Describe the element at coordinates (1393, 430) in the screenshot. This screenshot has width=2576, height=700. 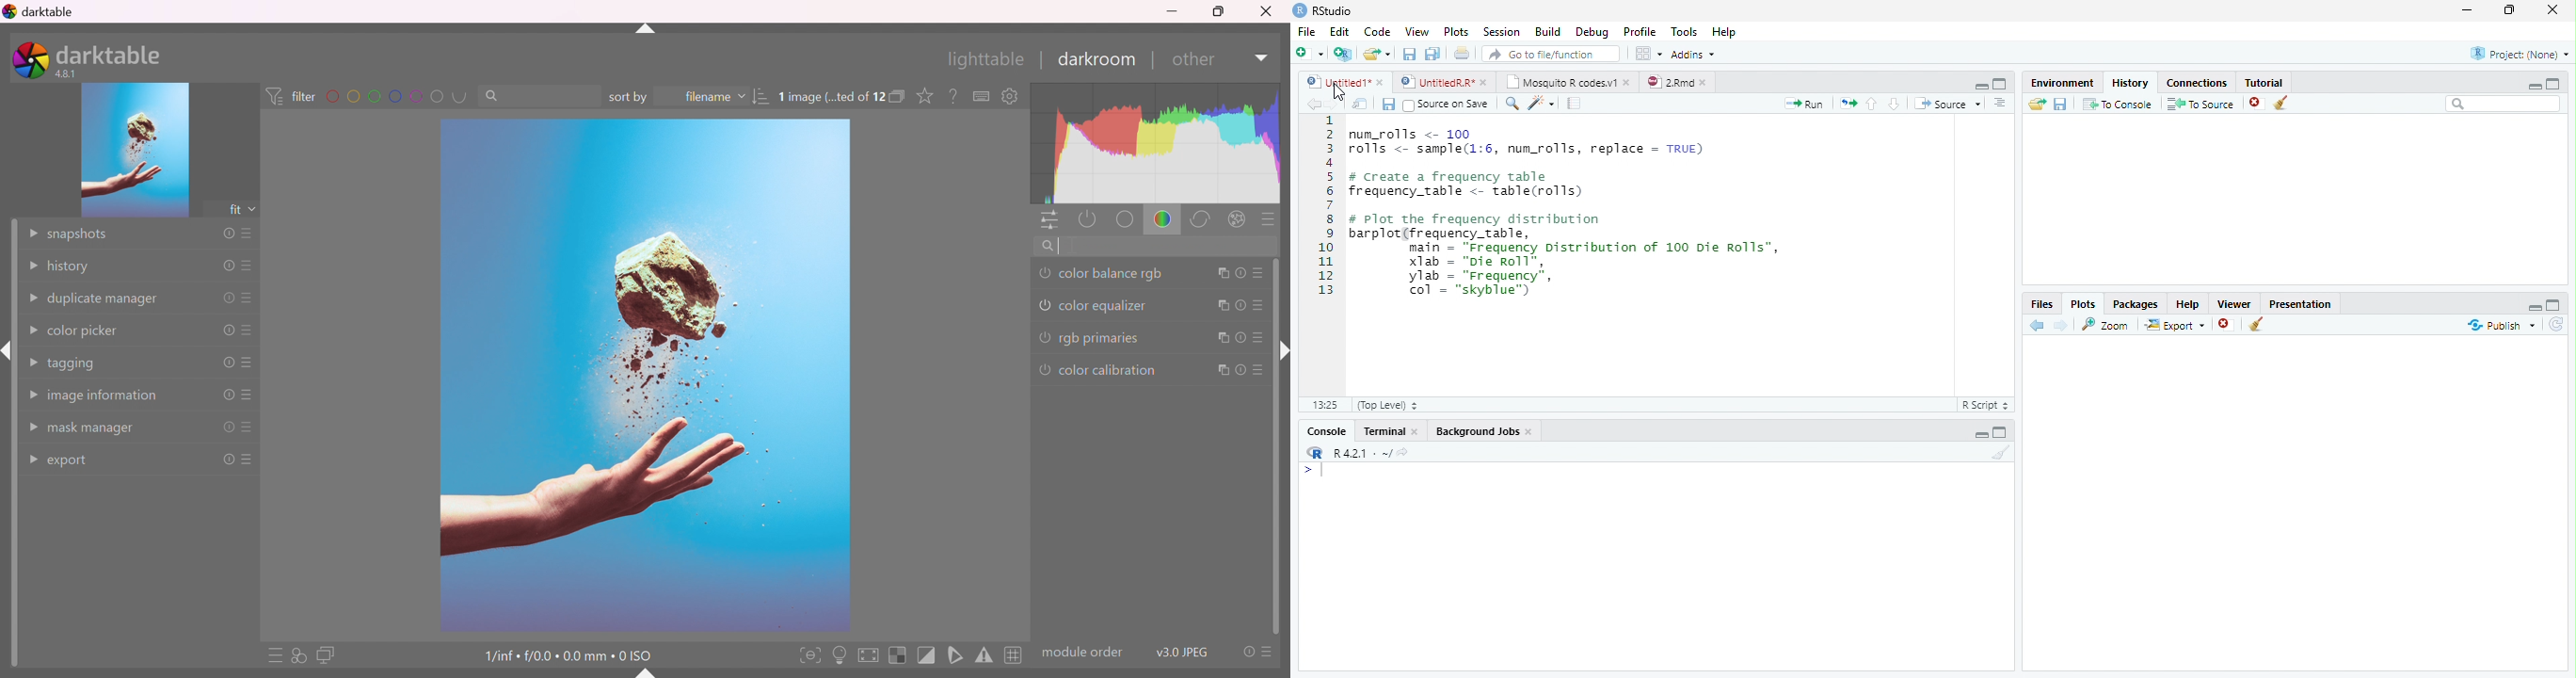
I see `Terminal` at that location.